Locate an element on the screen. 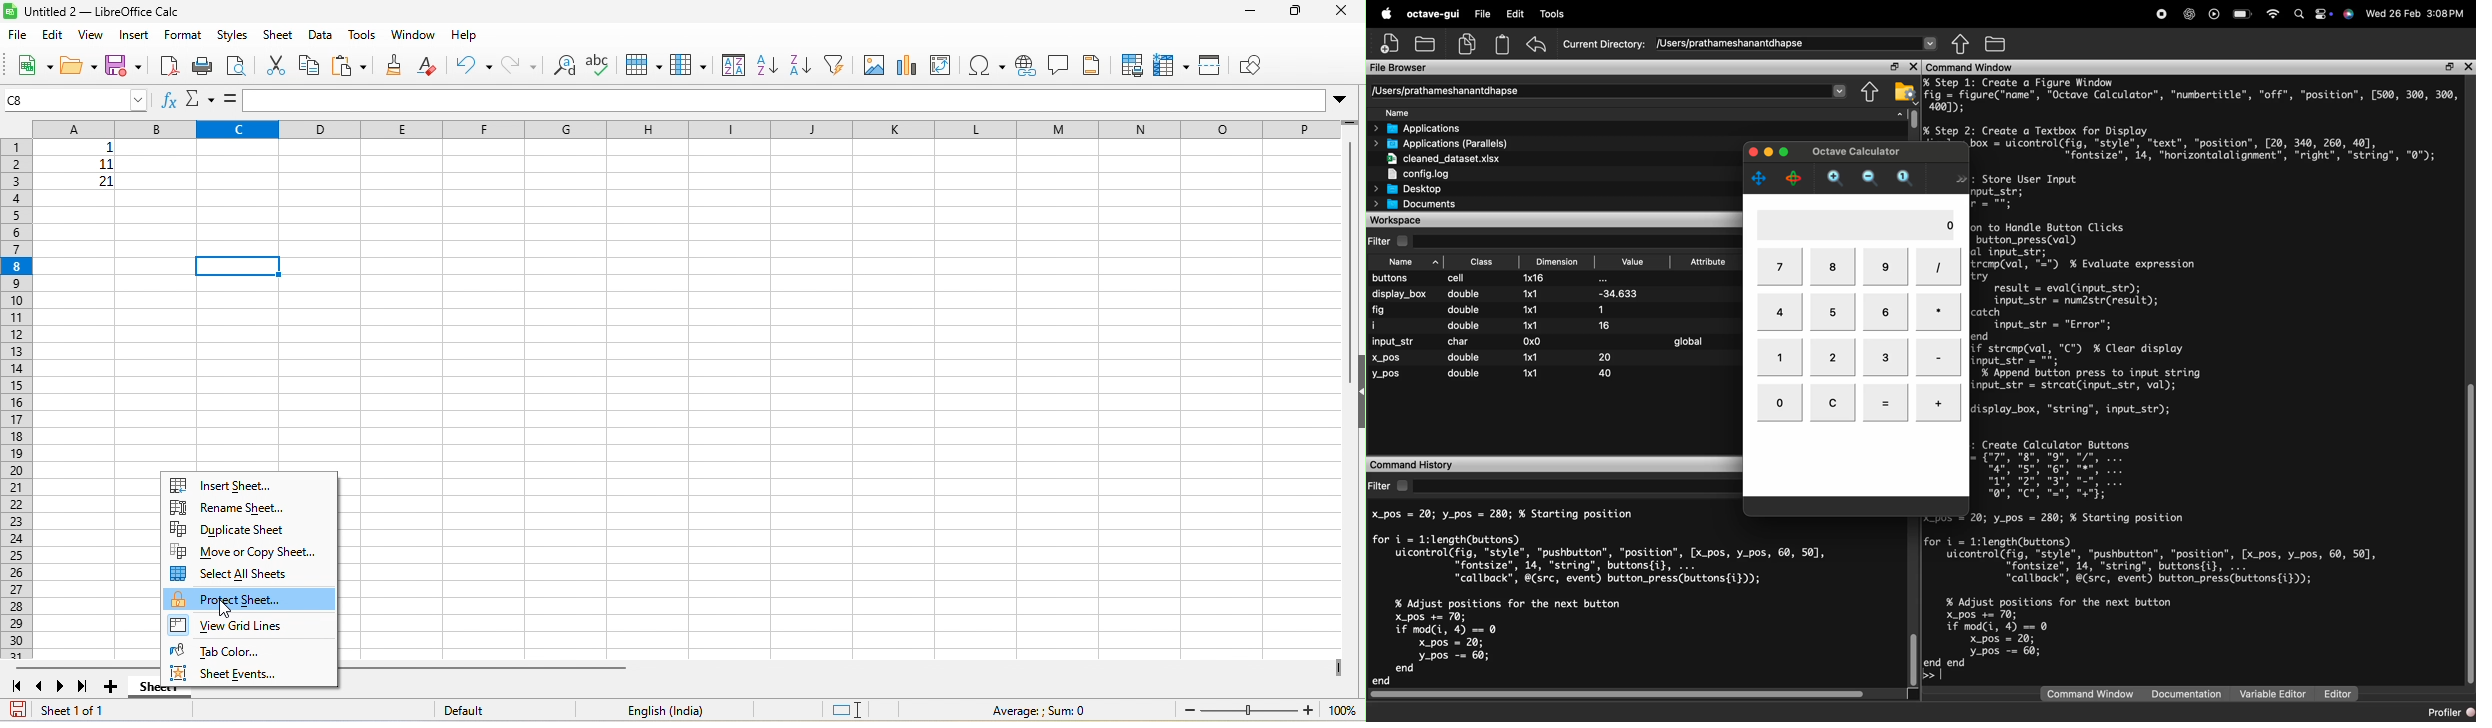 The height and width of the screenshot is (728, 2492). function wizard is located at coordinates (169, 102).